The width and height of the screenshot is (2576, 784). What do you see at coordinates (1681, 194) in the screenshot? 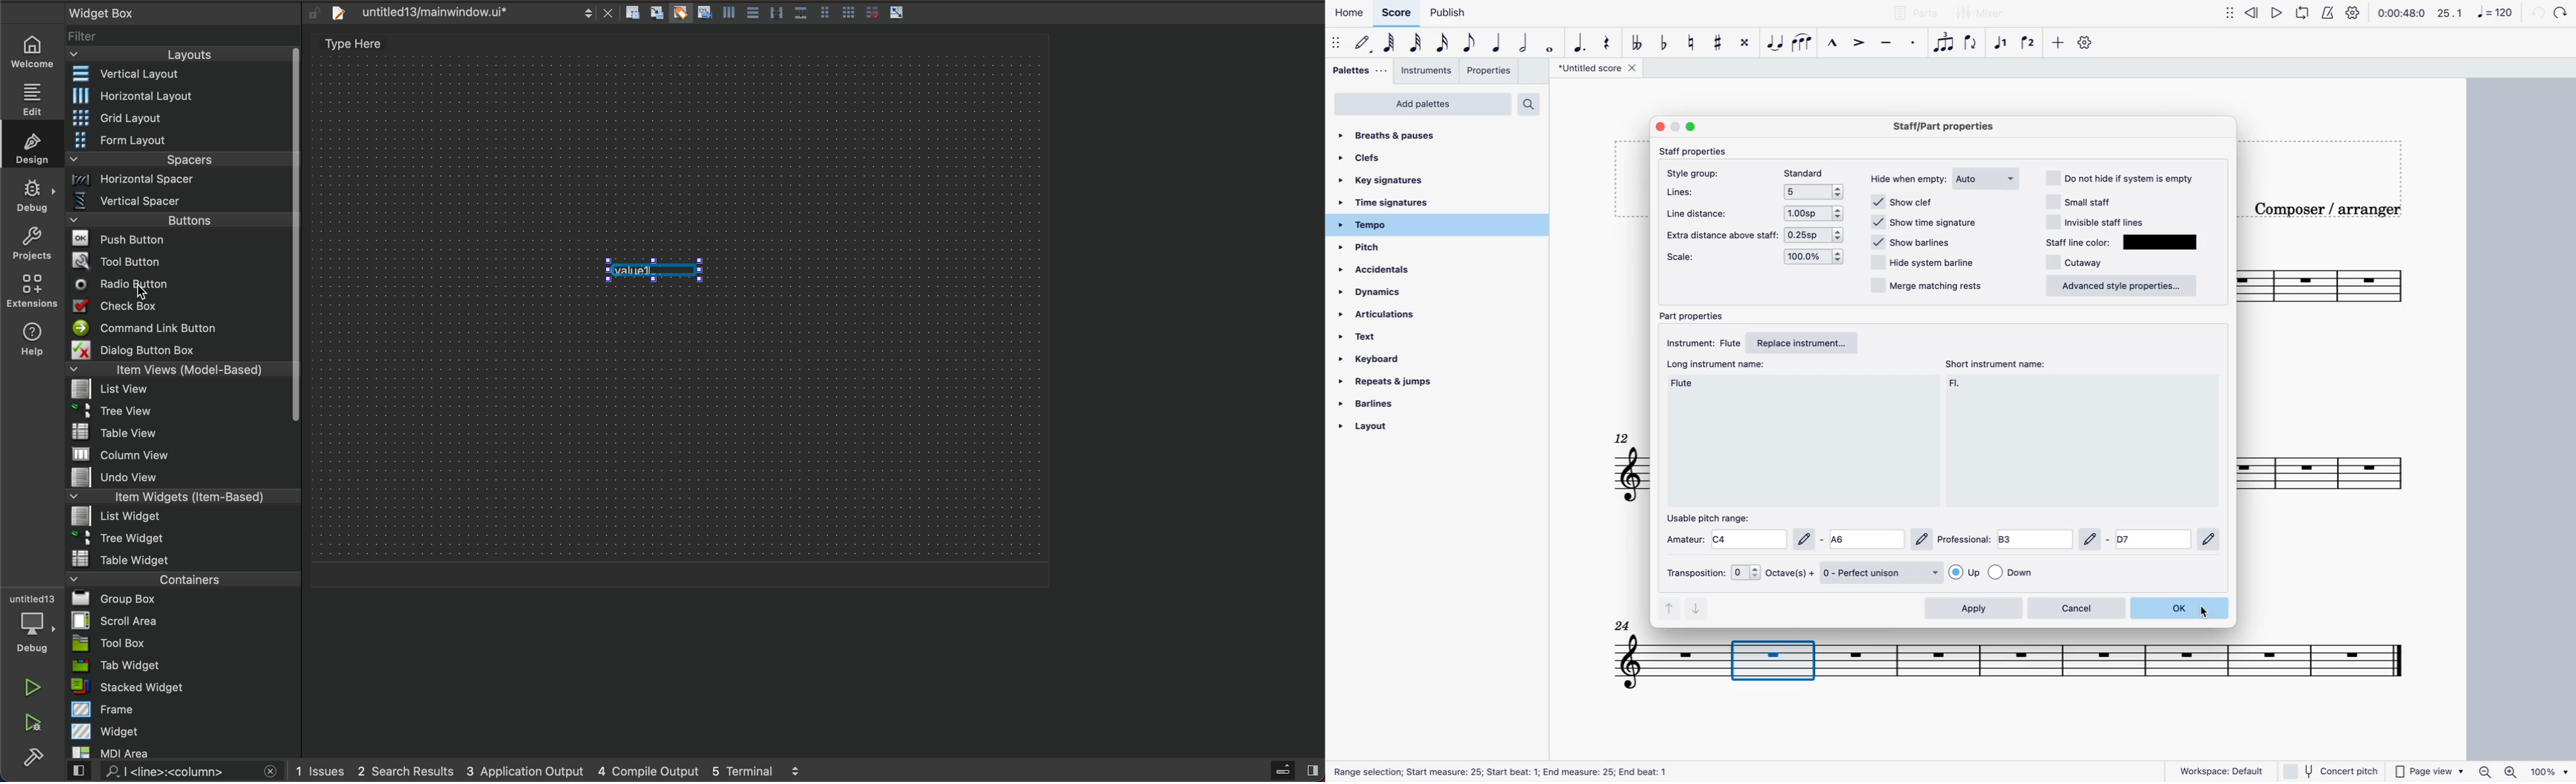
I see `lines` at bounding box center [1681, 194].